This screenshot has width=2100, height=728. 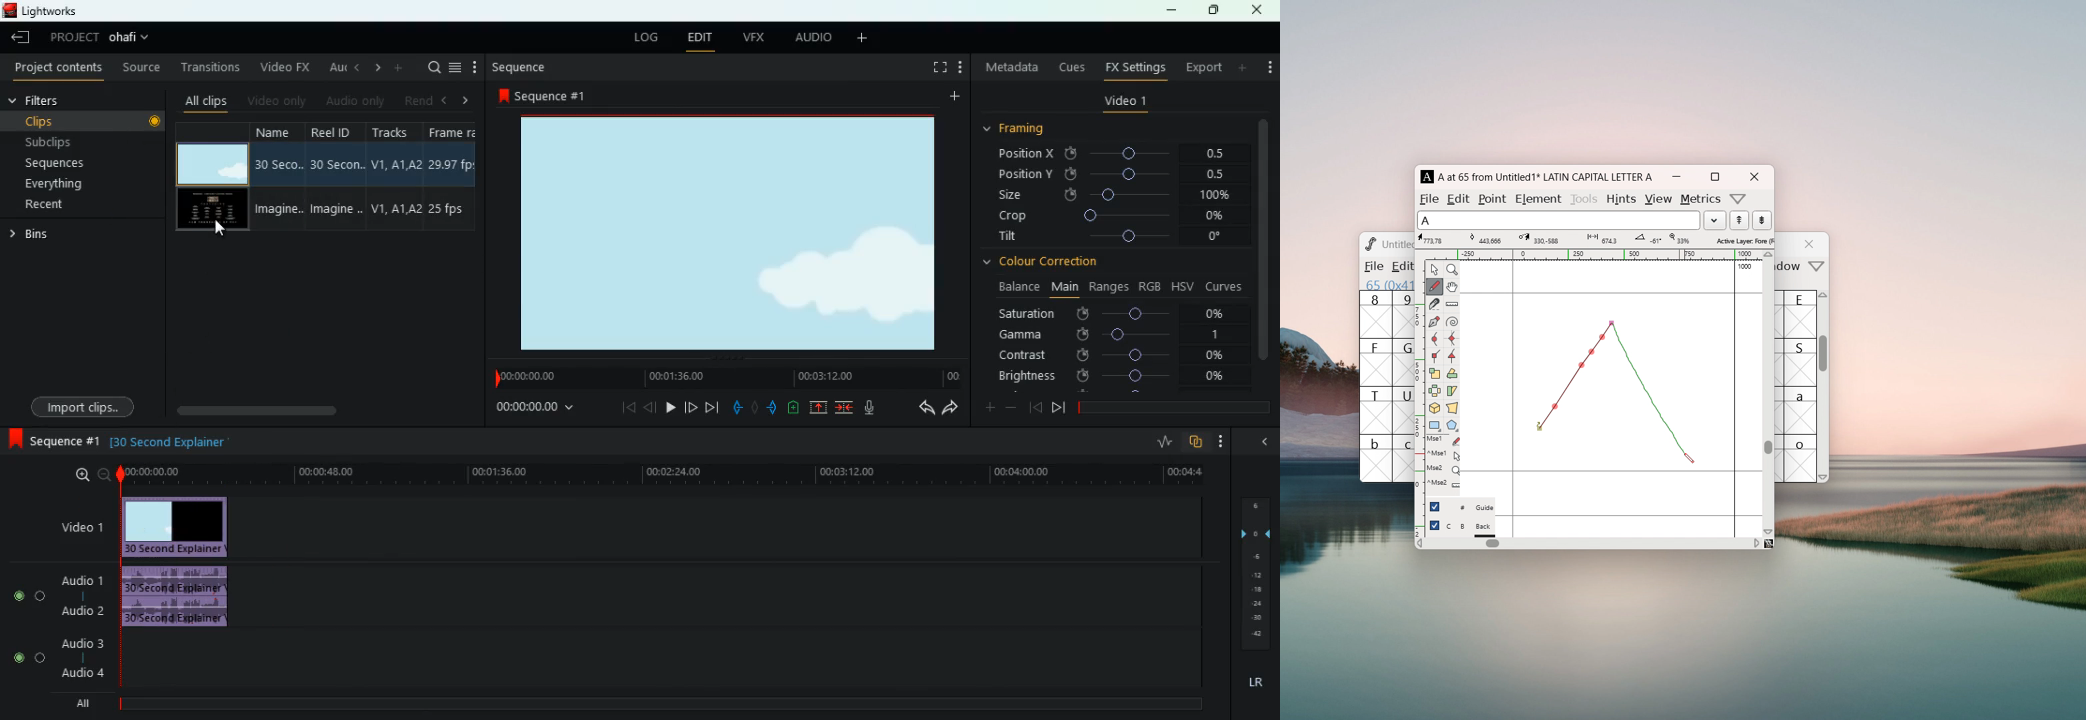 I want to click on close, so click(x=1811, y=244).